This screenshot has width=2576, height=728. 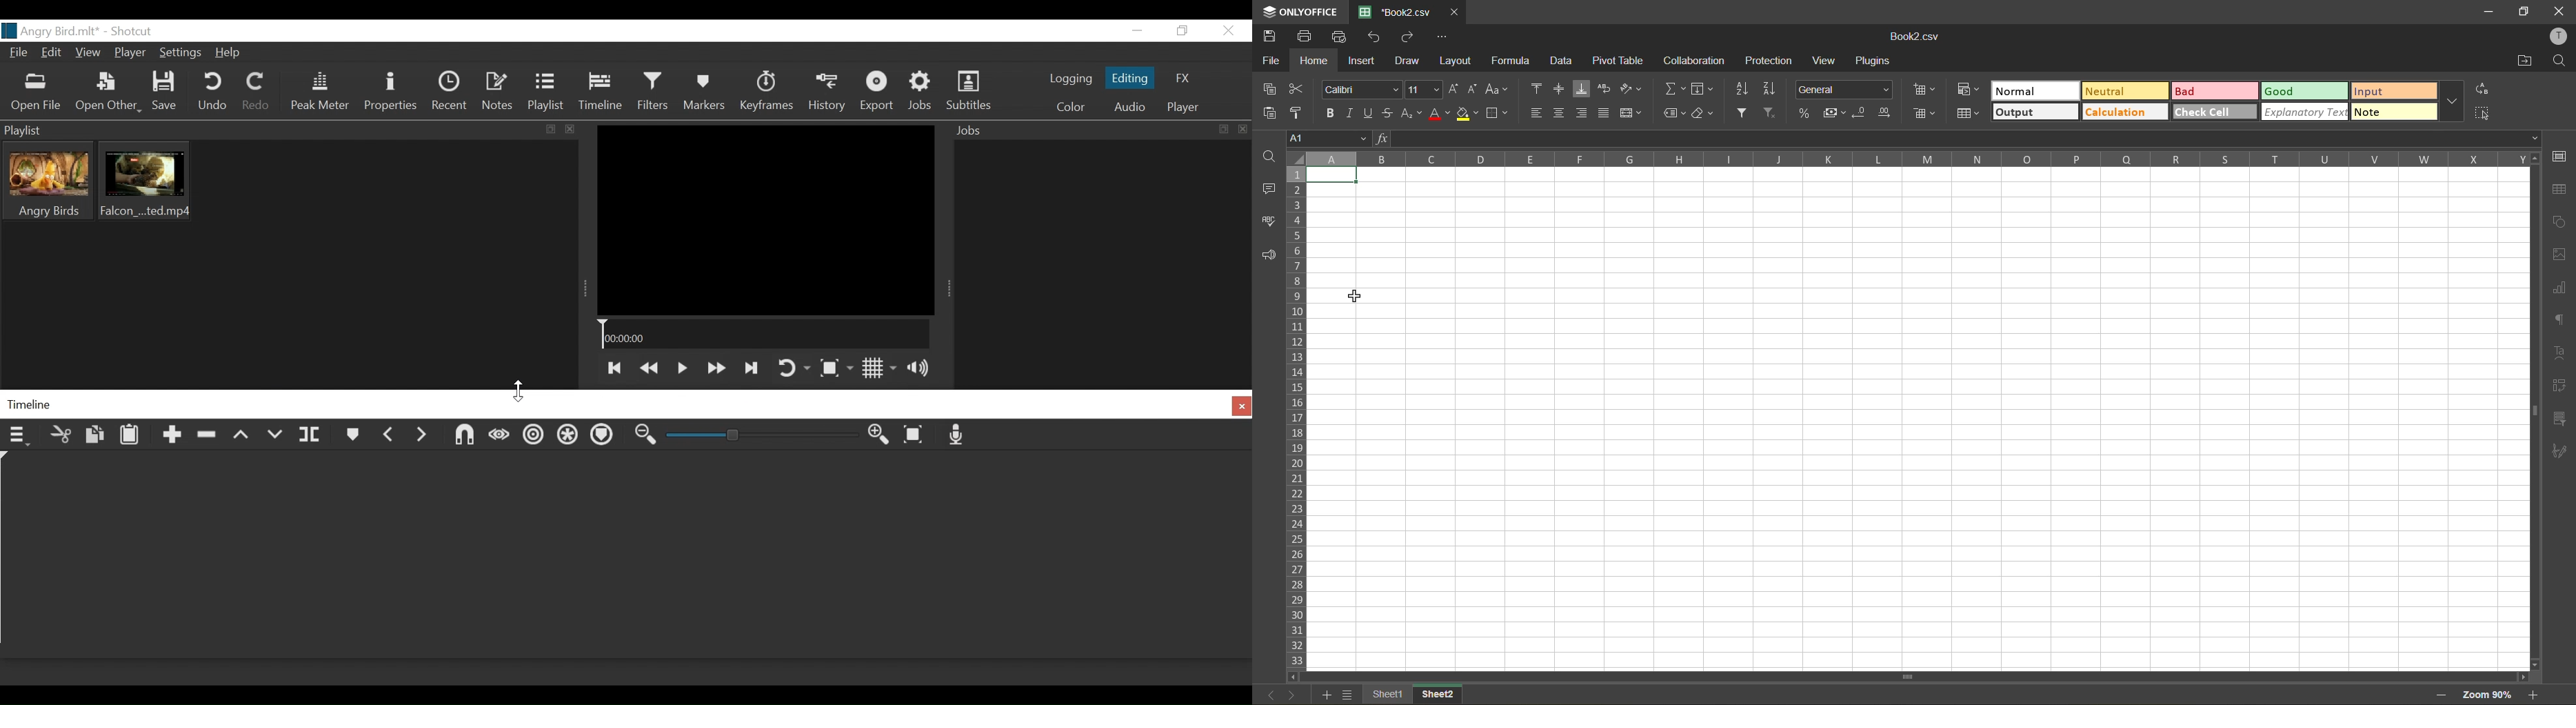 I want to click on increase decimal, so click(x=1884, y=113).